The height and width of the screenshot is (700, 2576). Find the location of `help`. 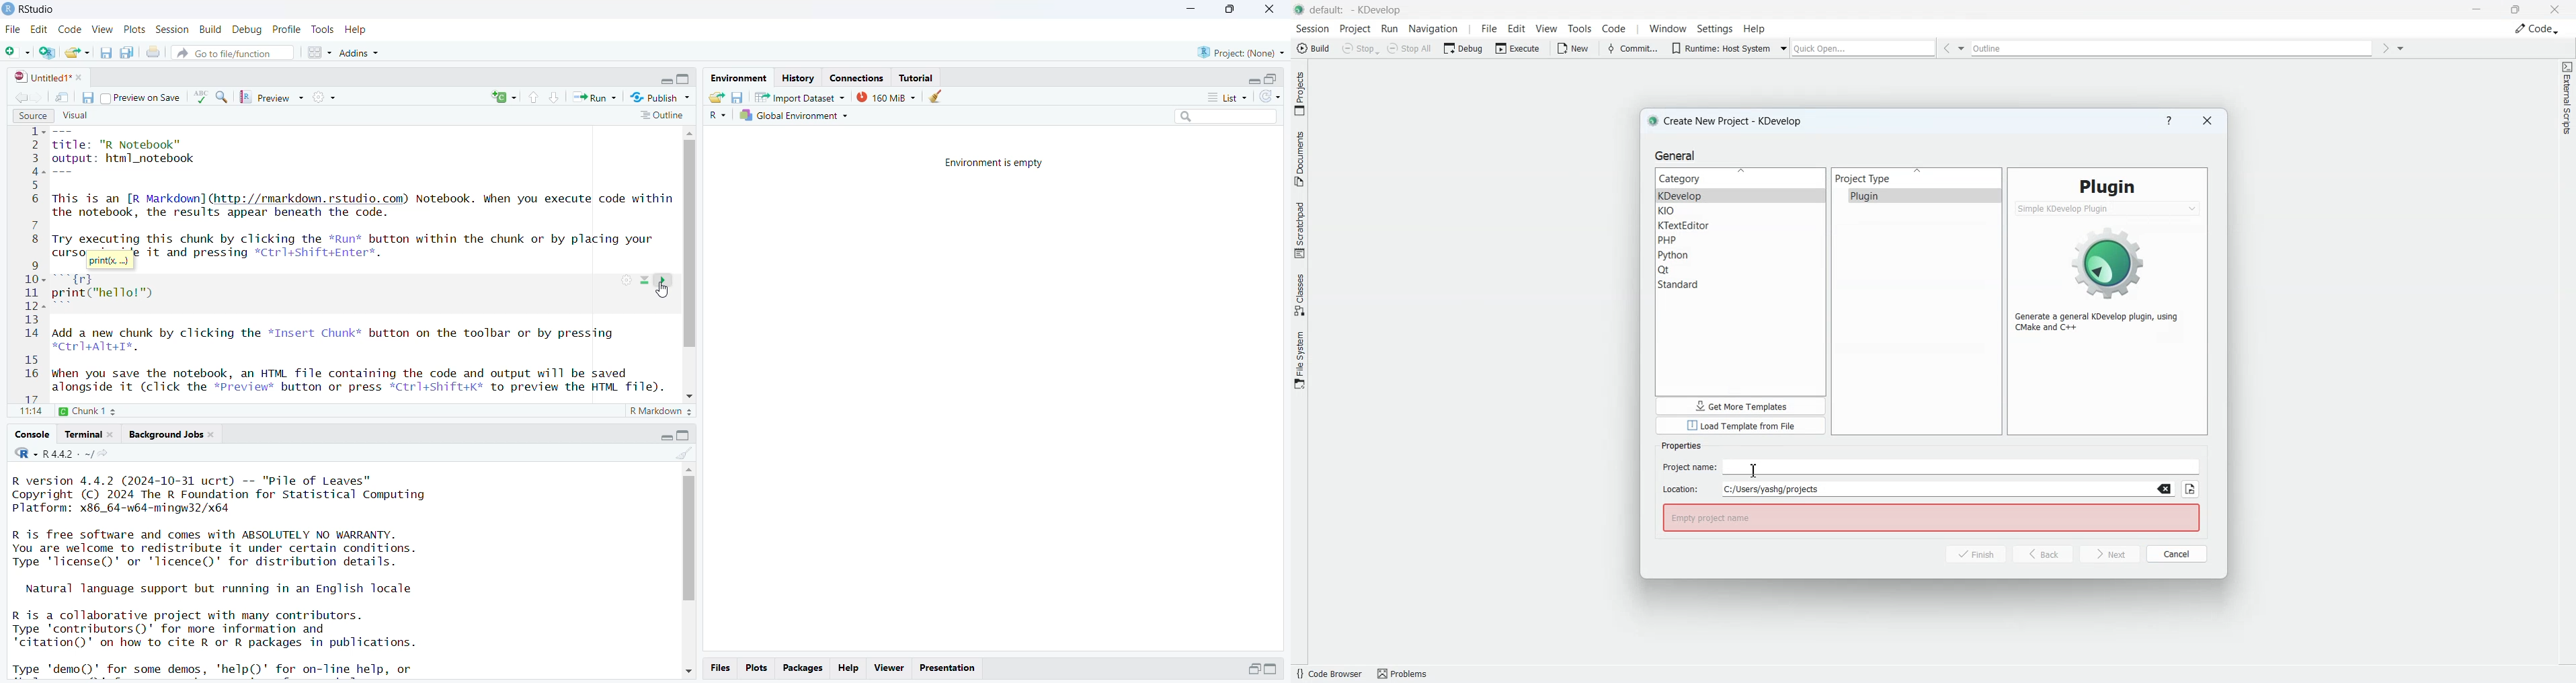

help is located at coordinates (850, 667).